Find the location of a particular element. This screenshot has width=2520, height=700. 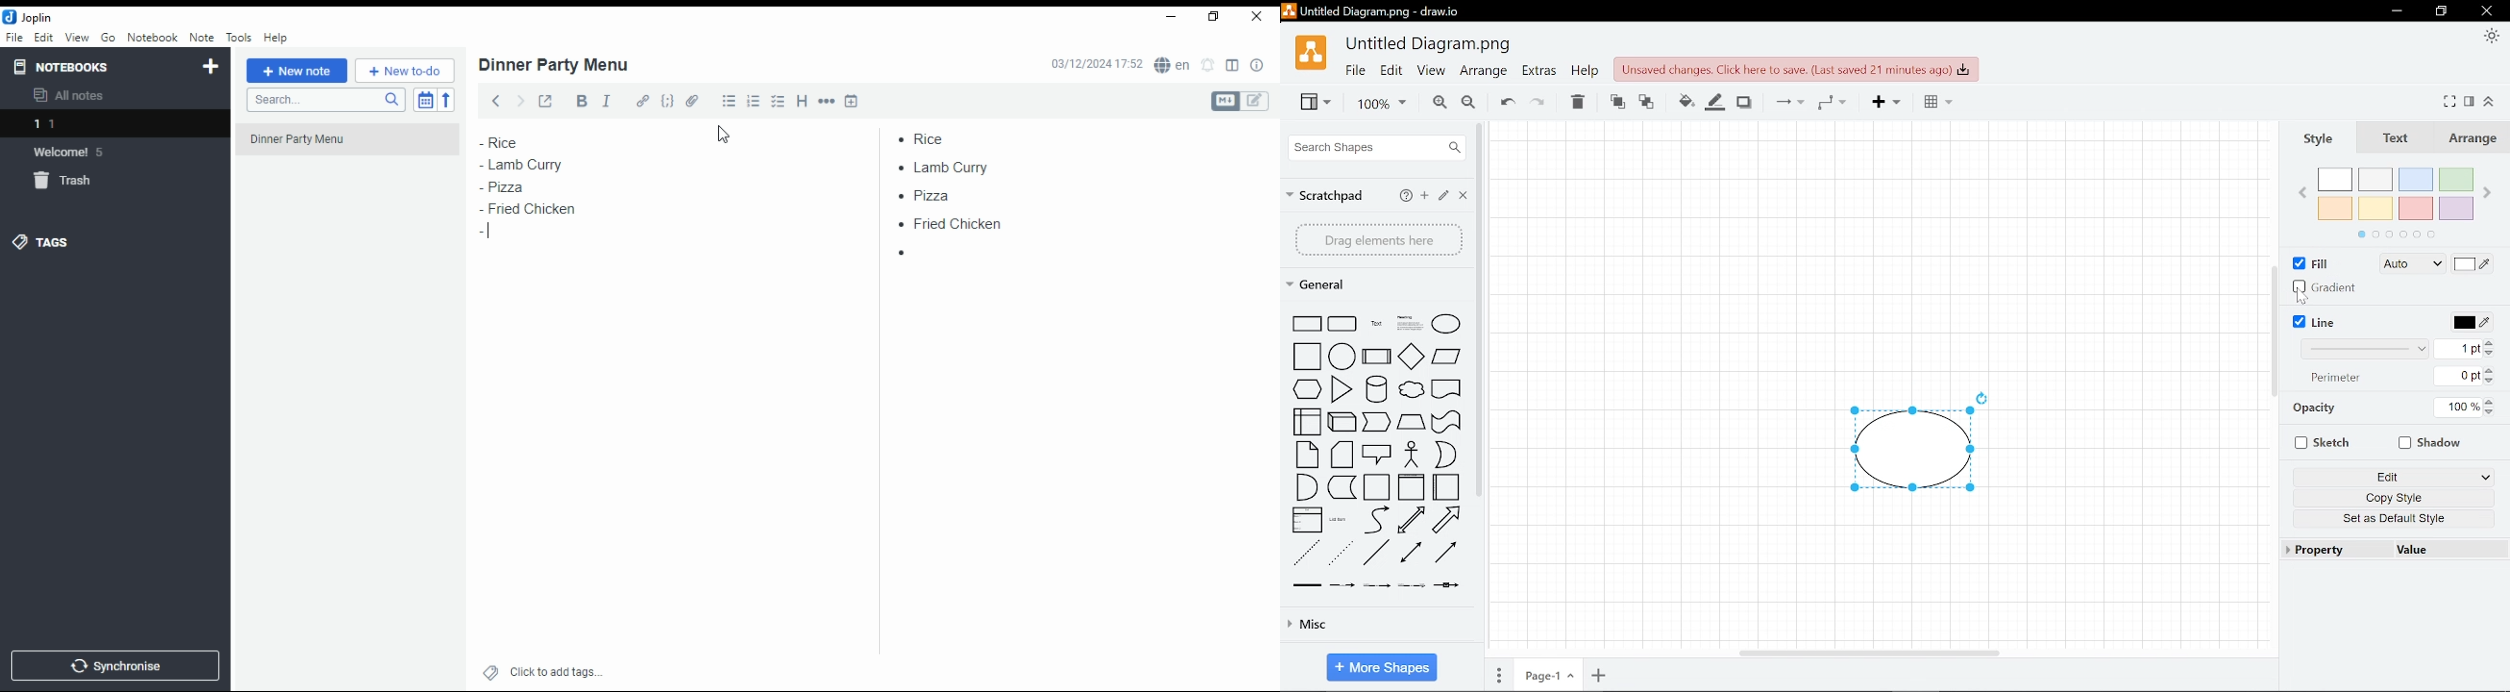

Horizontal scrollbar is located at coordinates (1872, 654).